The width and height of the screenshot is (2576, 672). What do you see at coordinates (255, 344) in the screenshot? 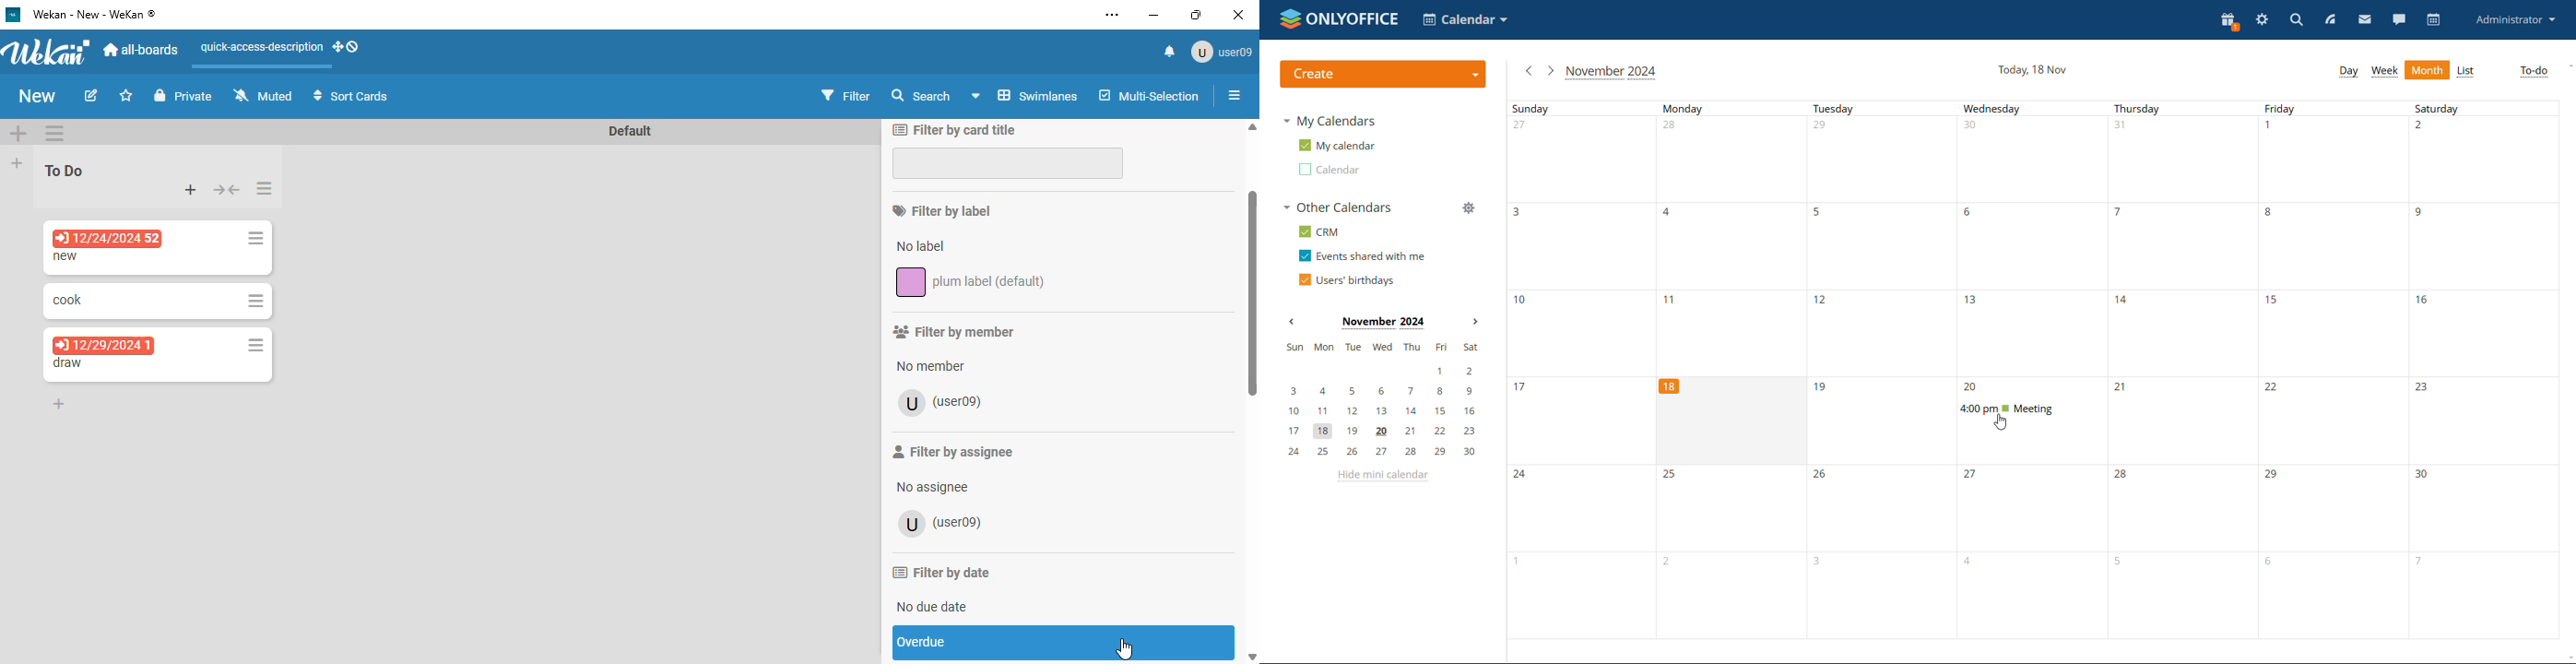
I see `card actions` at bounding box center [255, 344].